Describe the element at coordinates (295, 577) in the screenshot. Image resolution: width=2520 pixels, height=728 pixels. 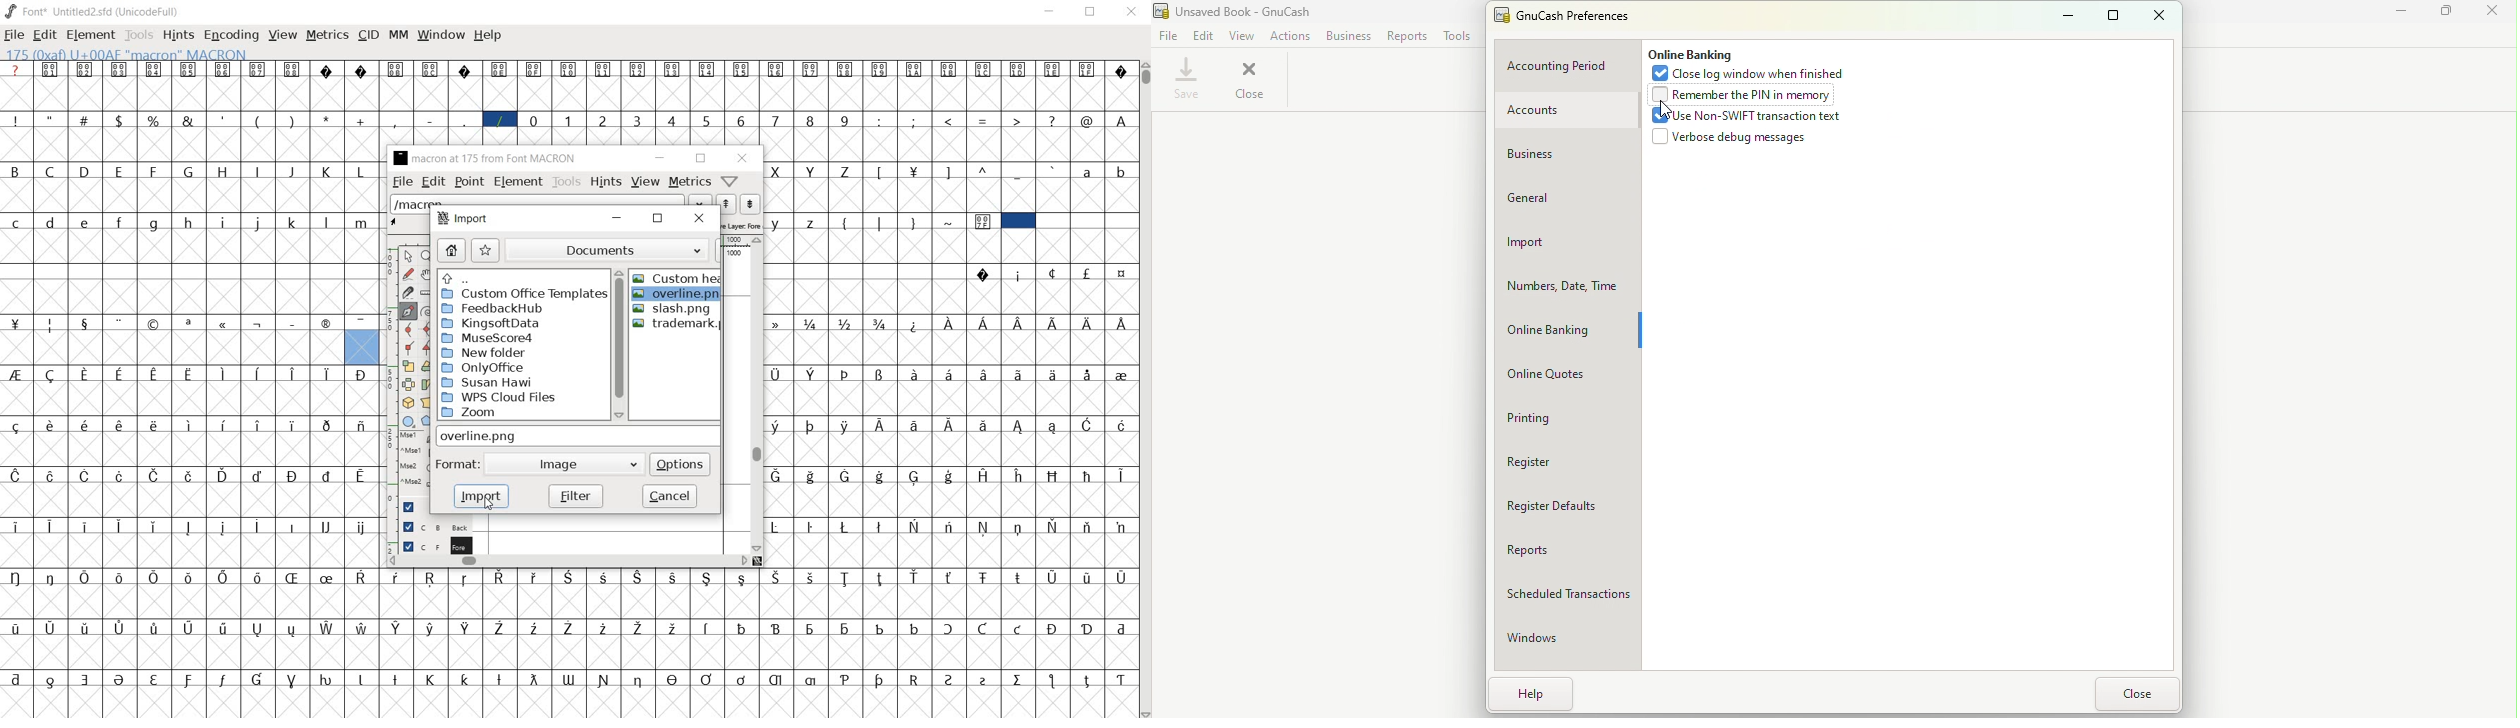
I see `Symbol` at that location.